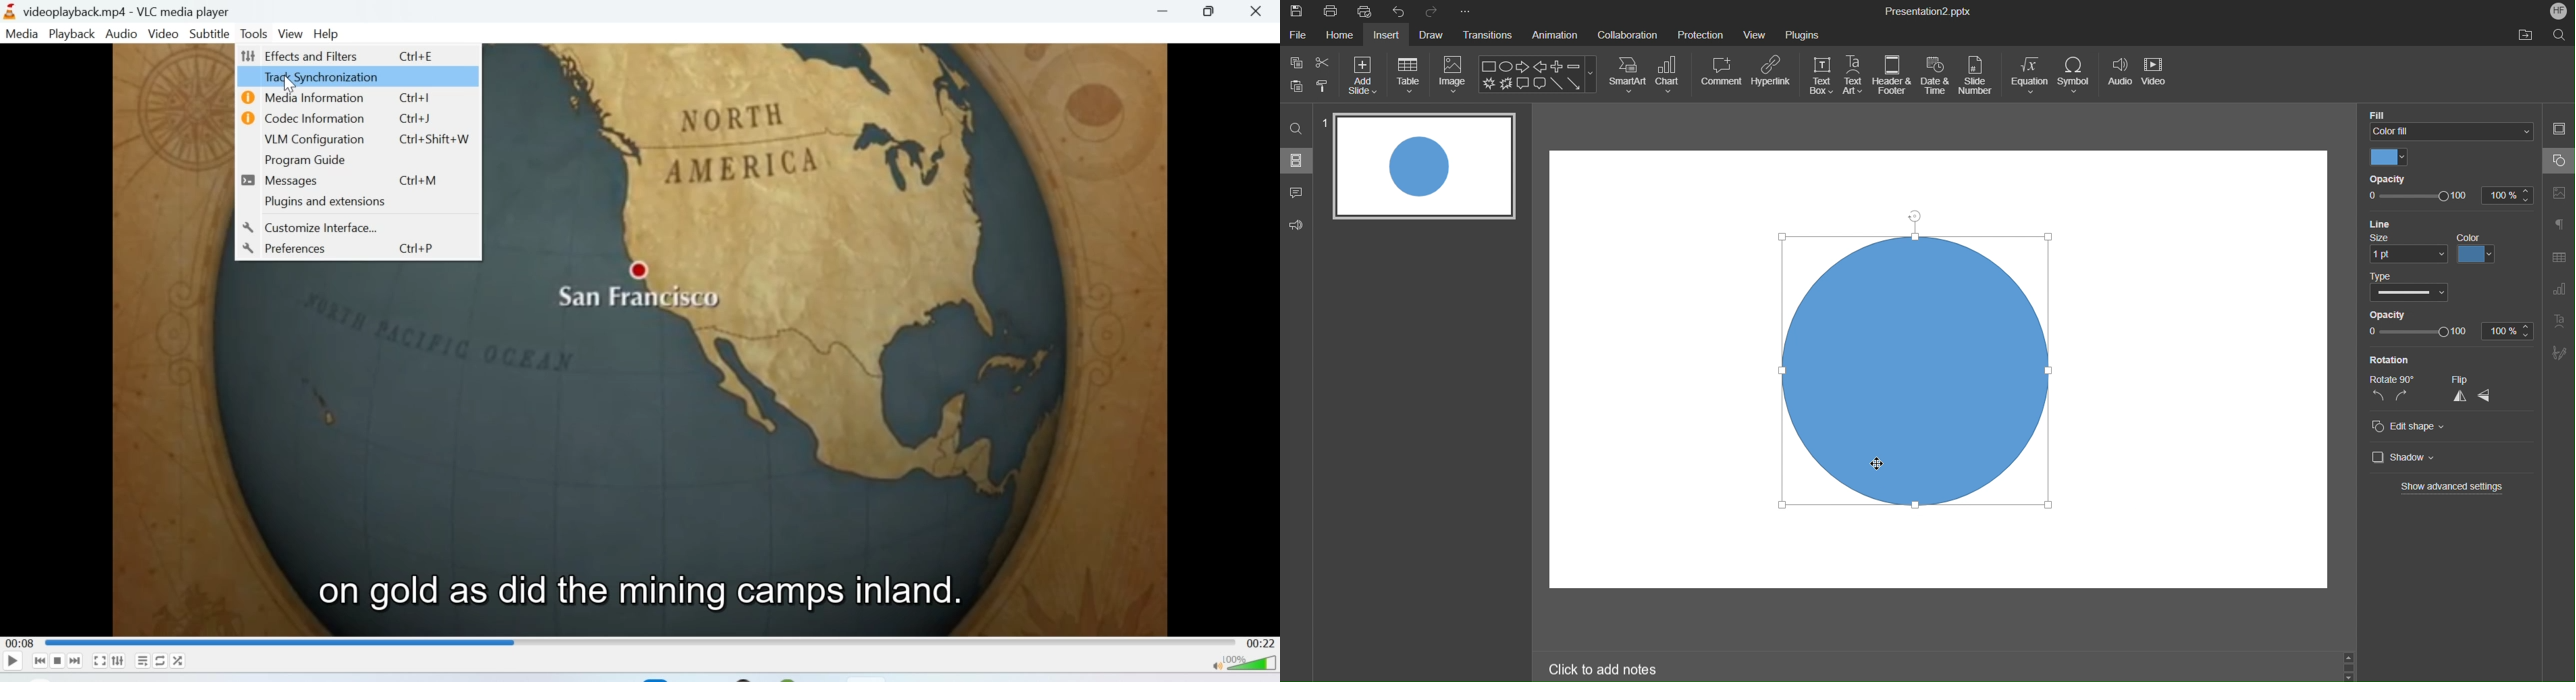 The width and height of the screenshot is (2576, 700). I want to click on SmartArt, so click(1628, 74).